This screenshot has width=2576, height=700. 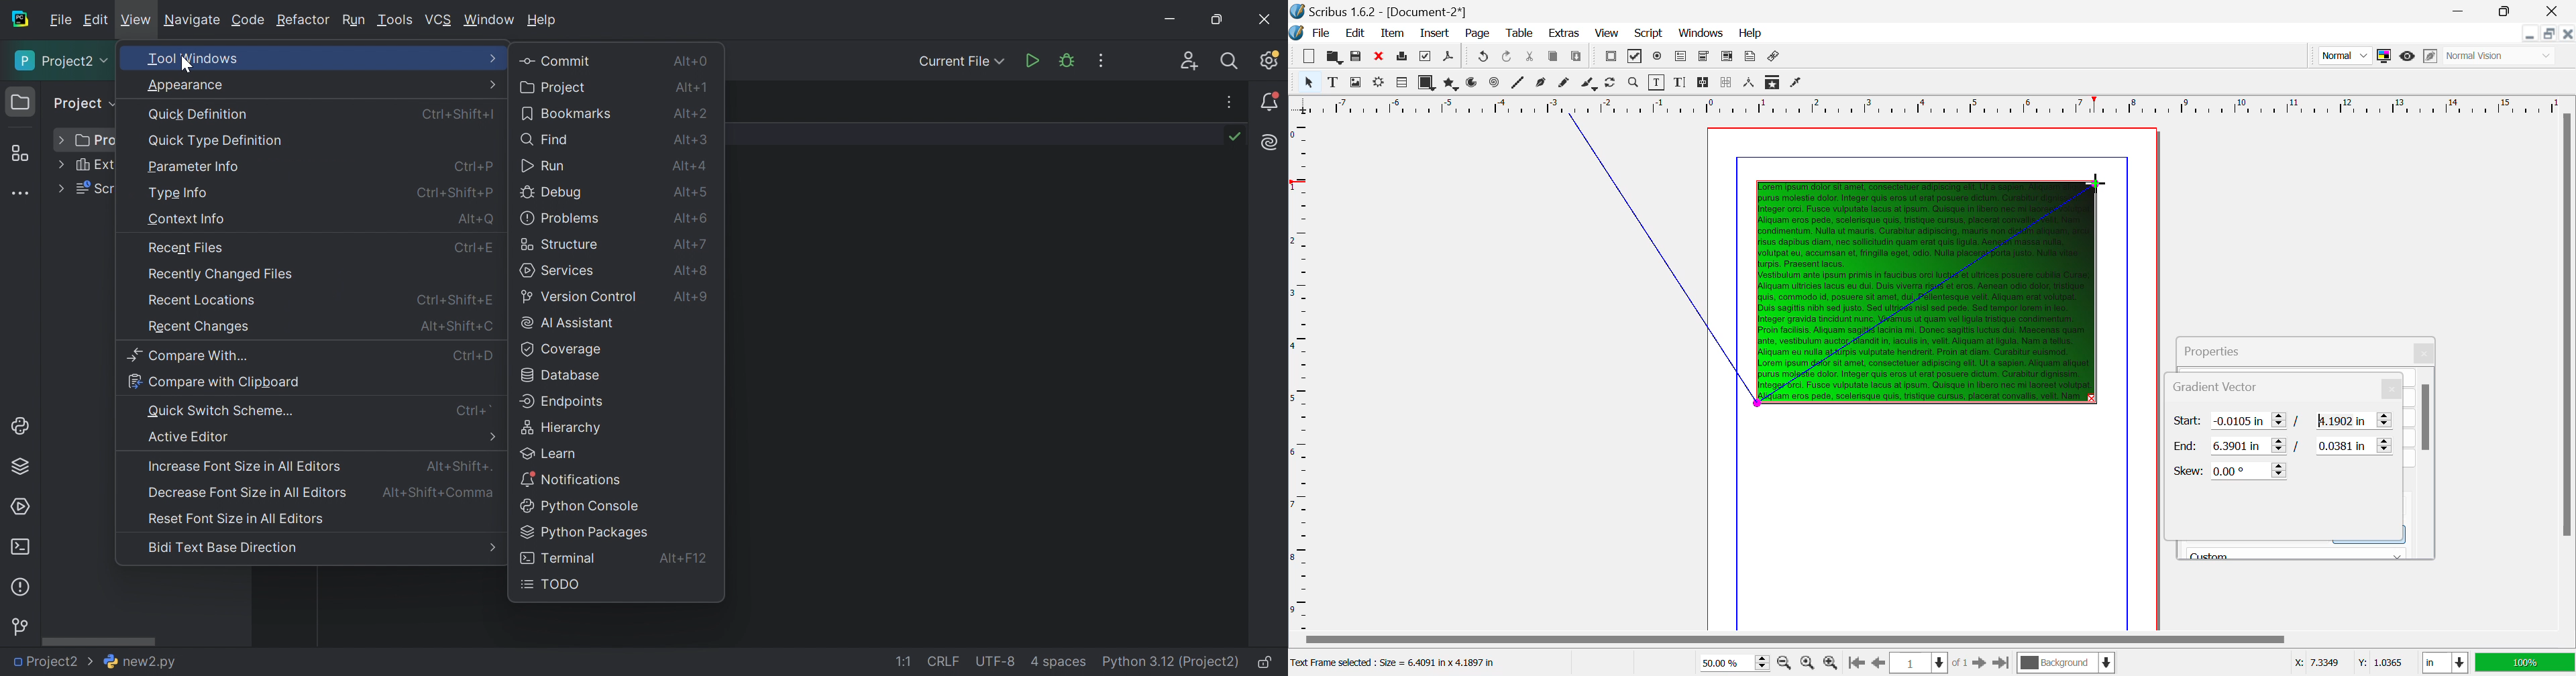 I want to click on Delink Frames, so click(x=1727, y=82).